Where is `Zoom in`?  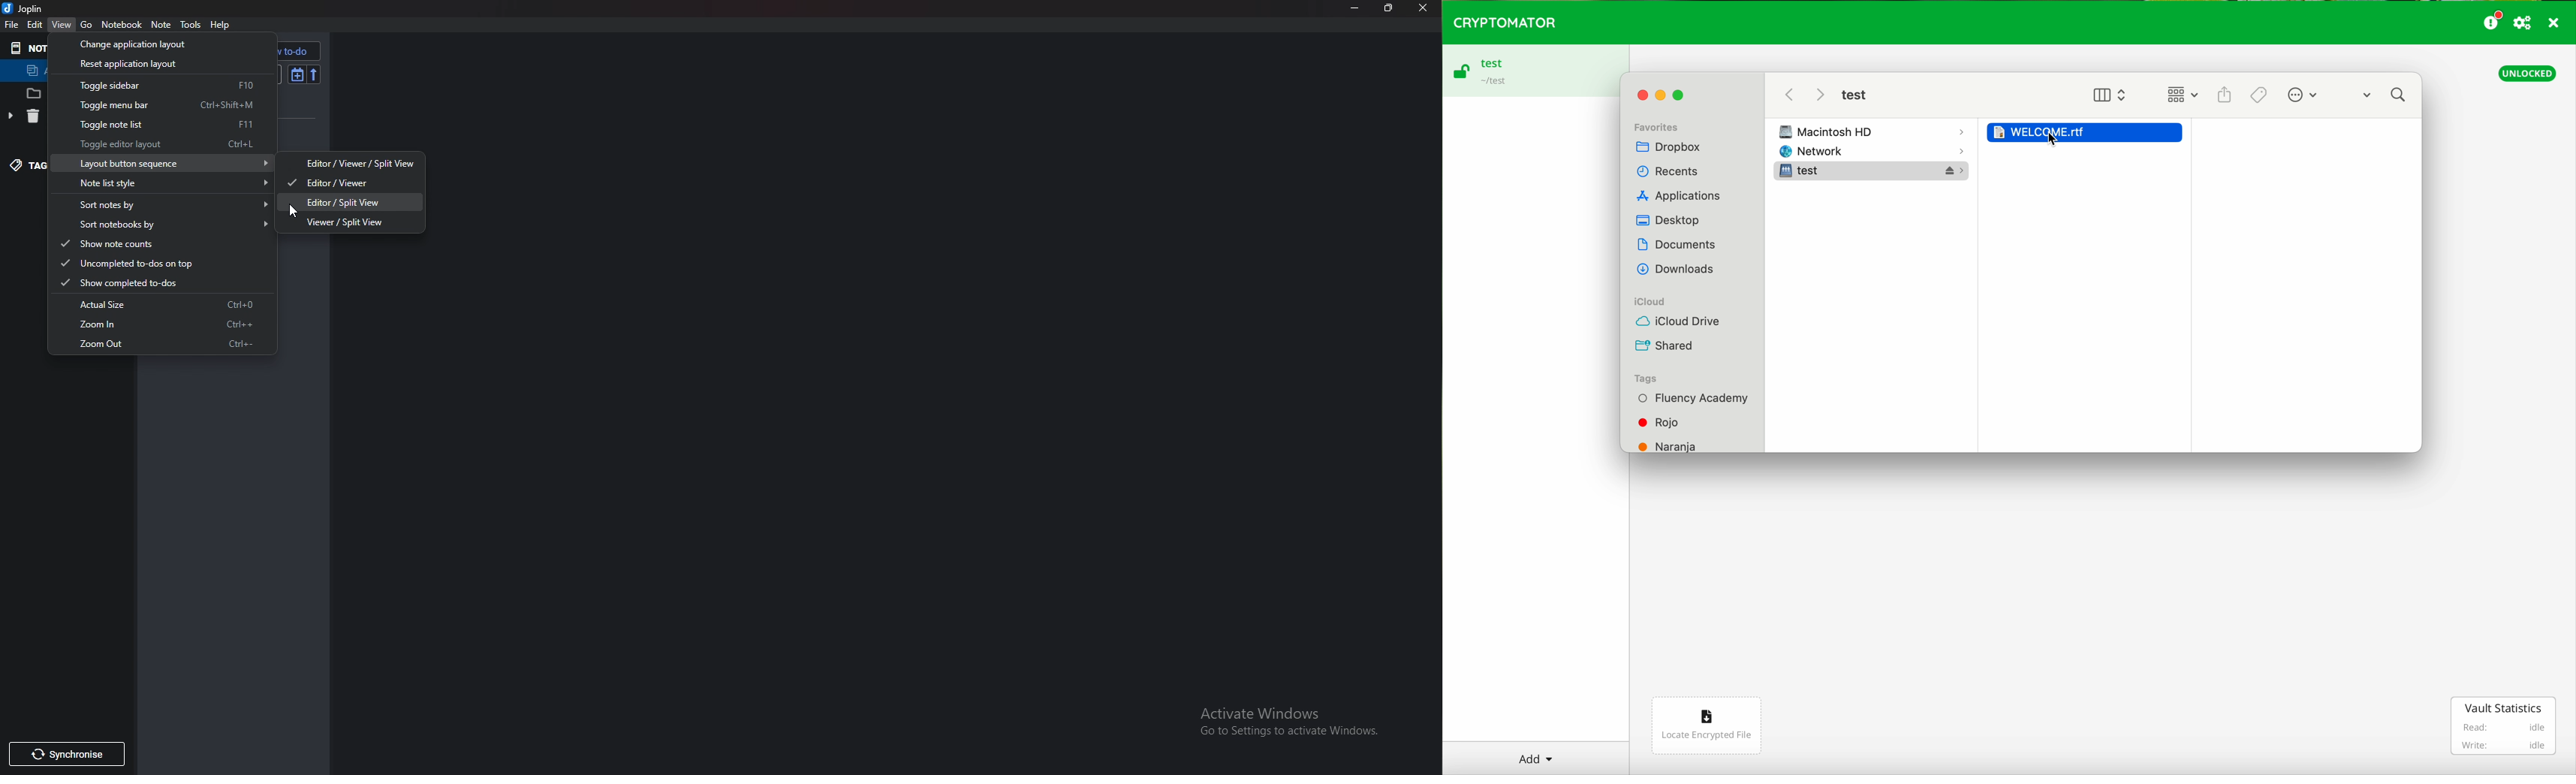 Zoom in is located at coordinates (164, 324).